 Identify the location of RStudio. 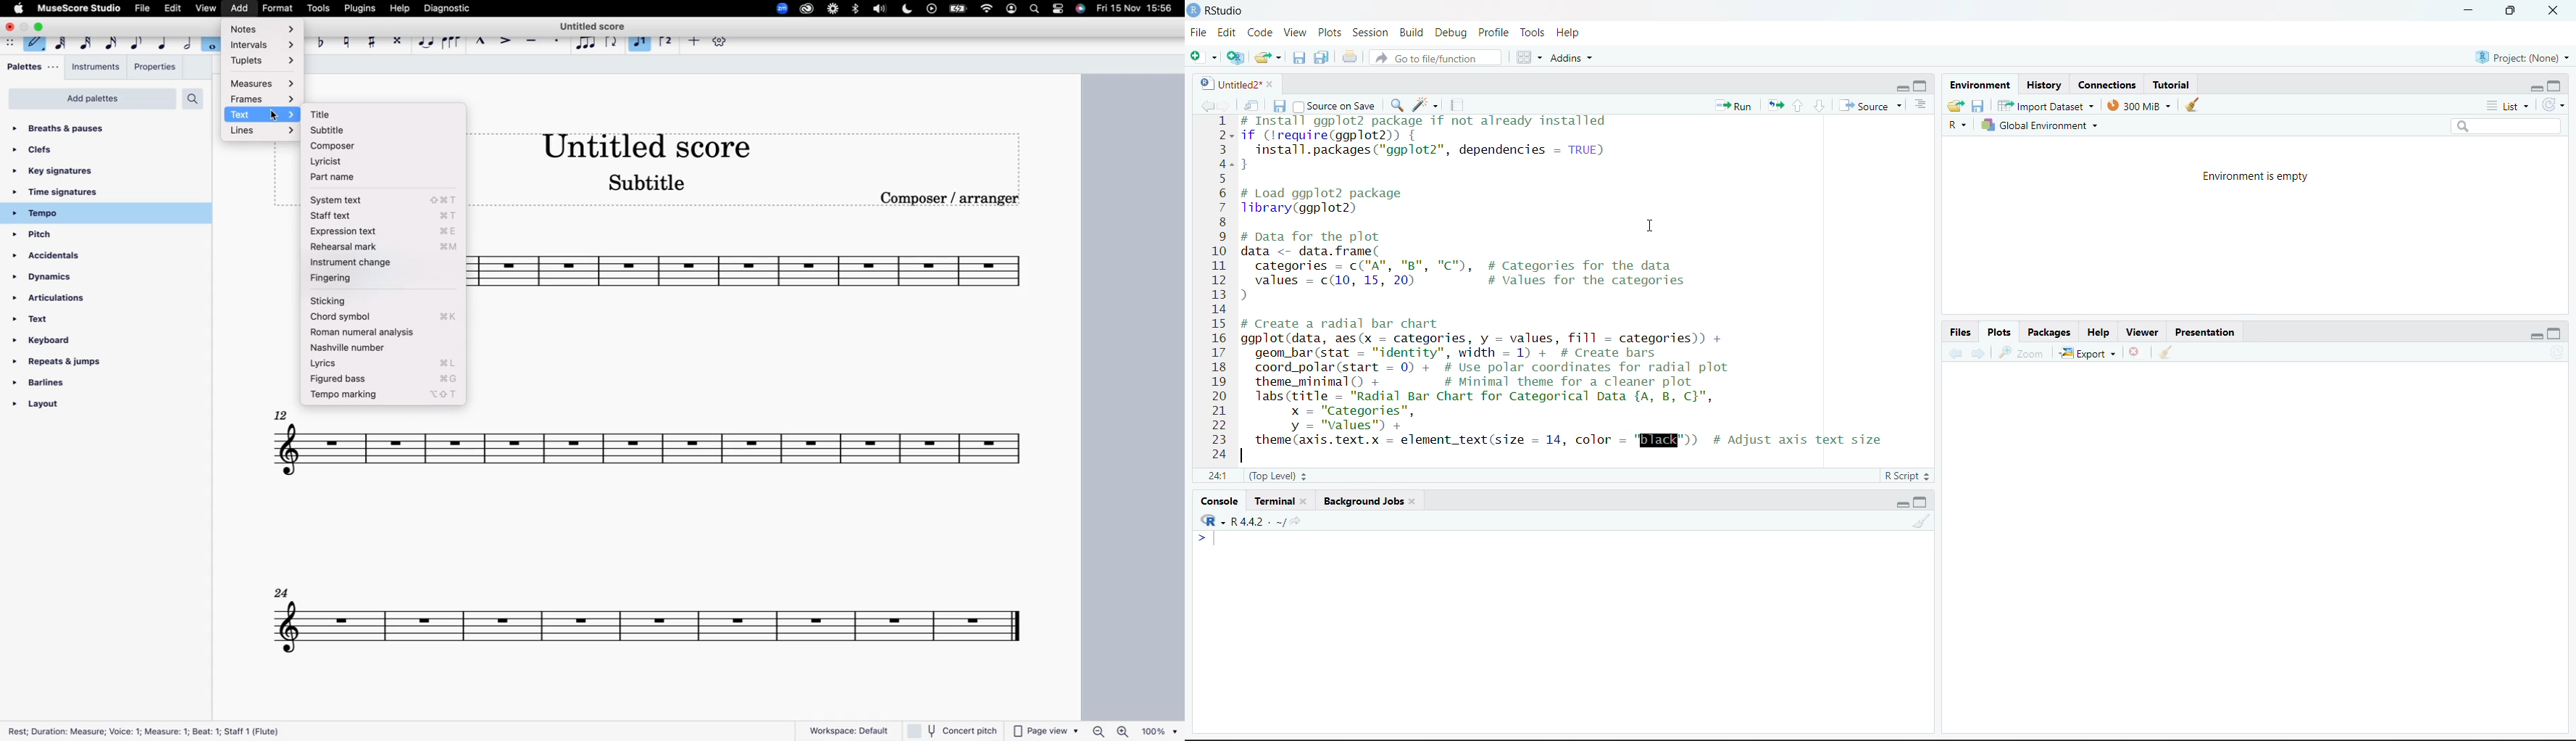
(1222, 10).